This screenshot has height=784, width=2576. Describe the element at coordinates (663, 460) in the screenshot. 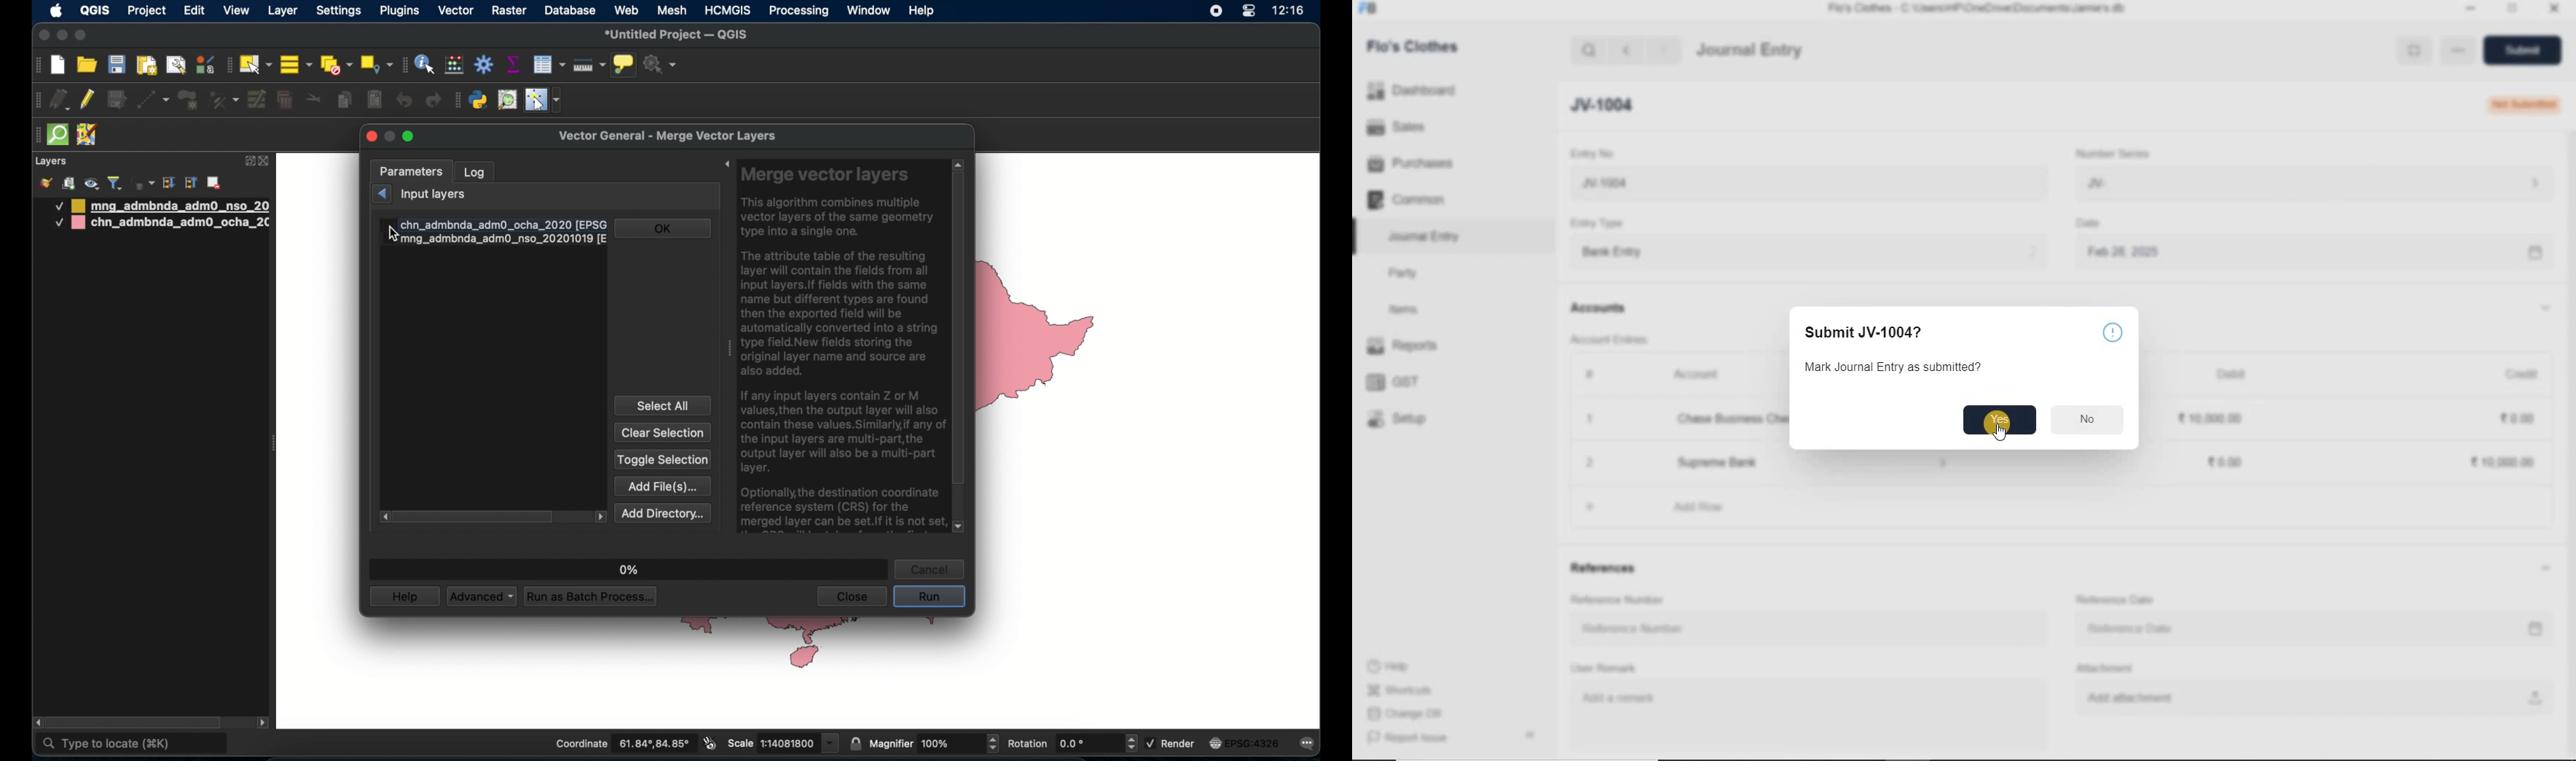

I see `toggle selection` at that location.